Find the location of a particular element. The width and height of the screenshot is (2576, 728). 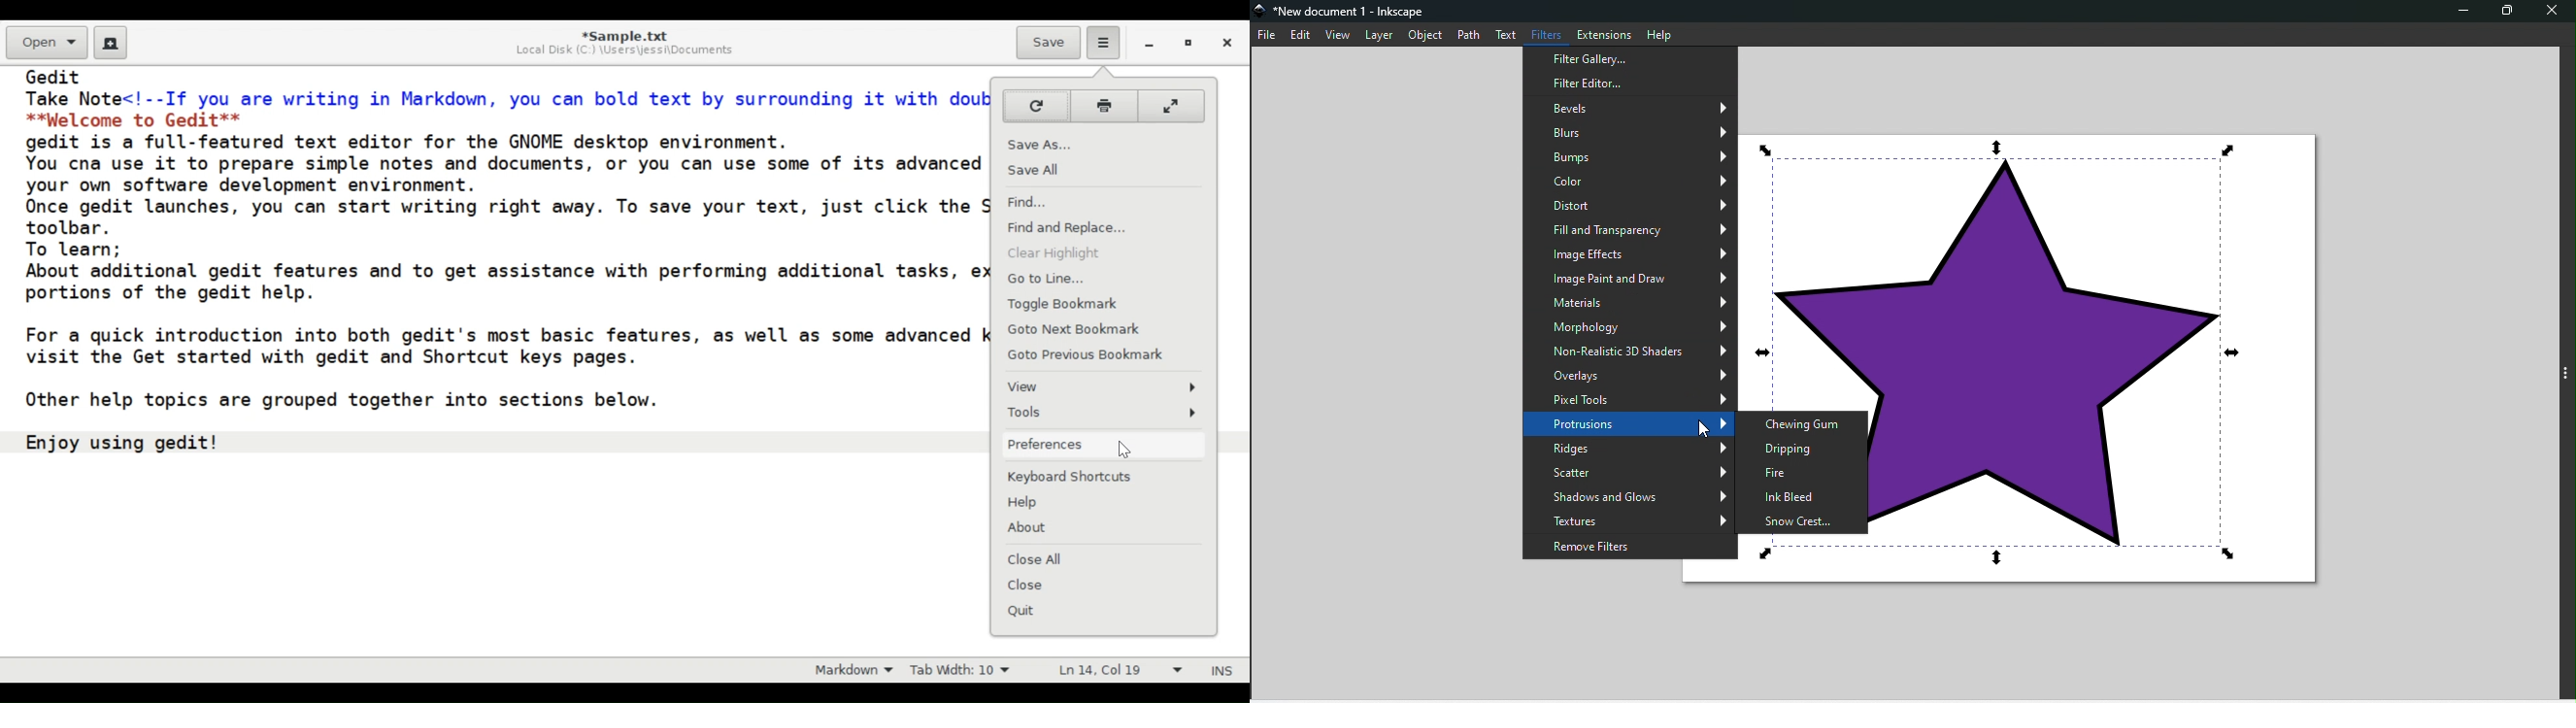

Snow Crest is located at coordinates (1799, 519).